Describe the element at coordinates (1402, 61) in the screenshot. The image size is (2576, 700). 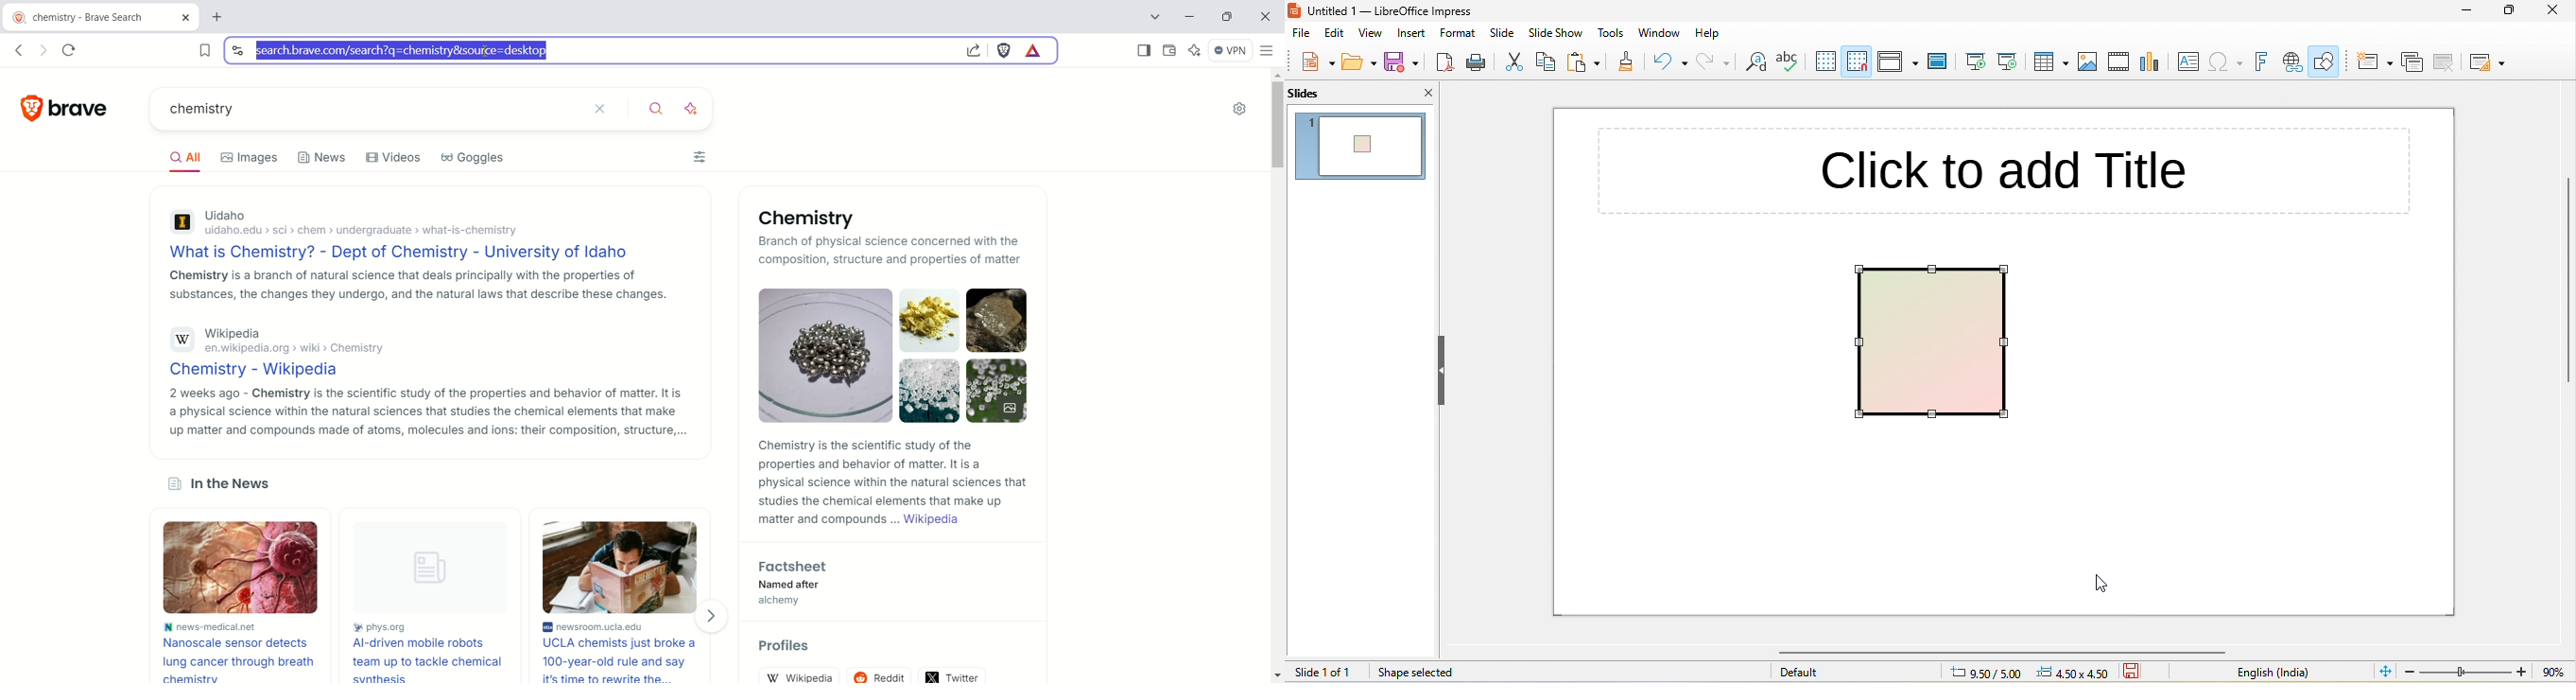
I see `save` at that location.